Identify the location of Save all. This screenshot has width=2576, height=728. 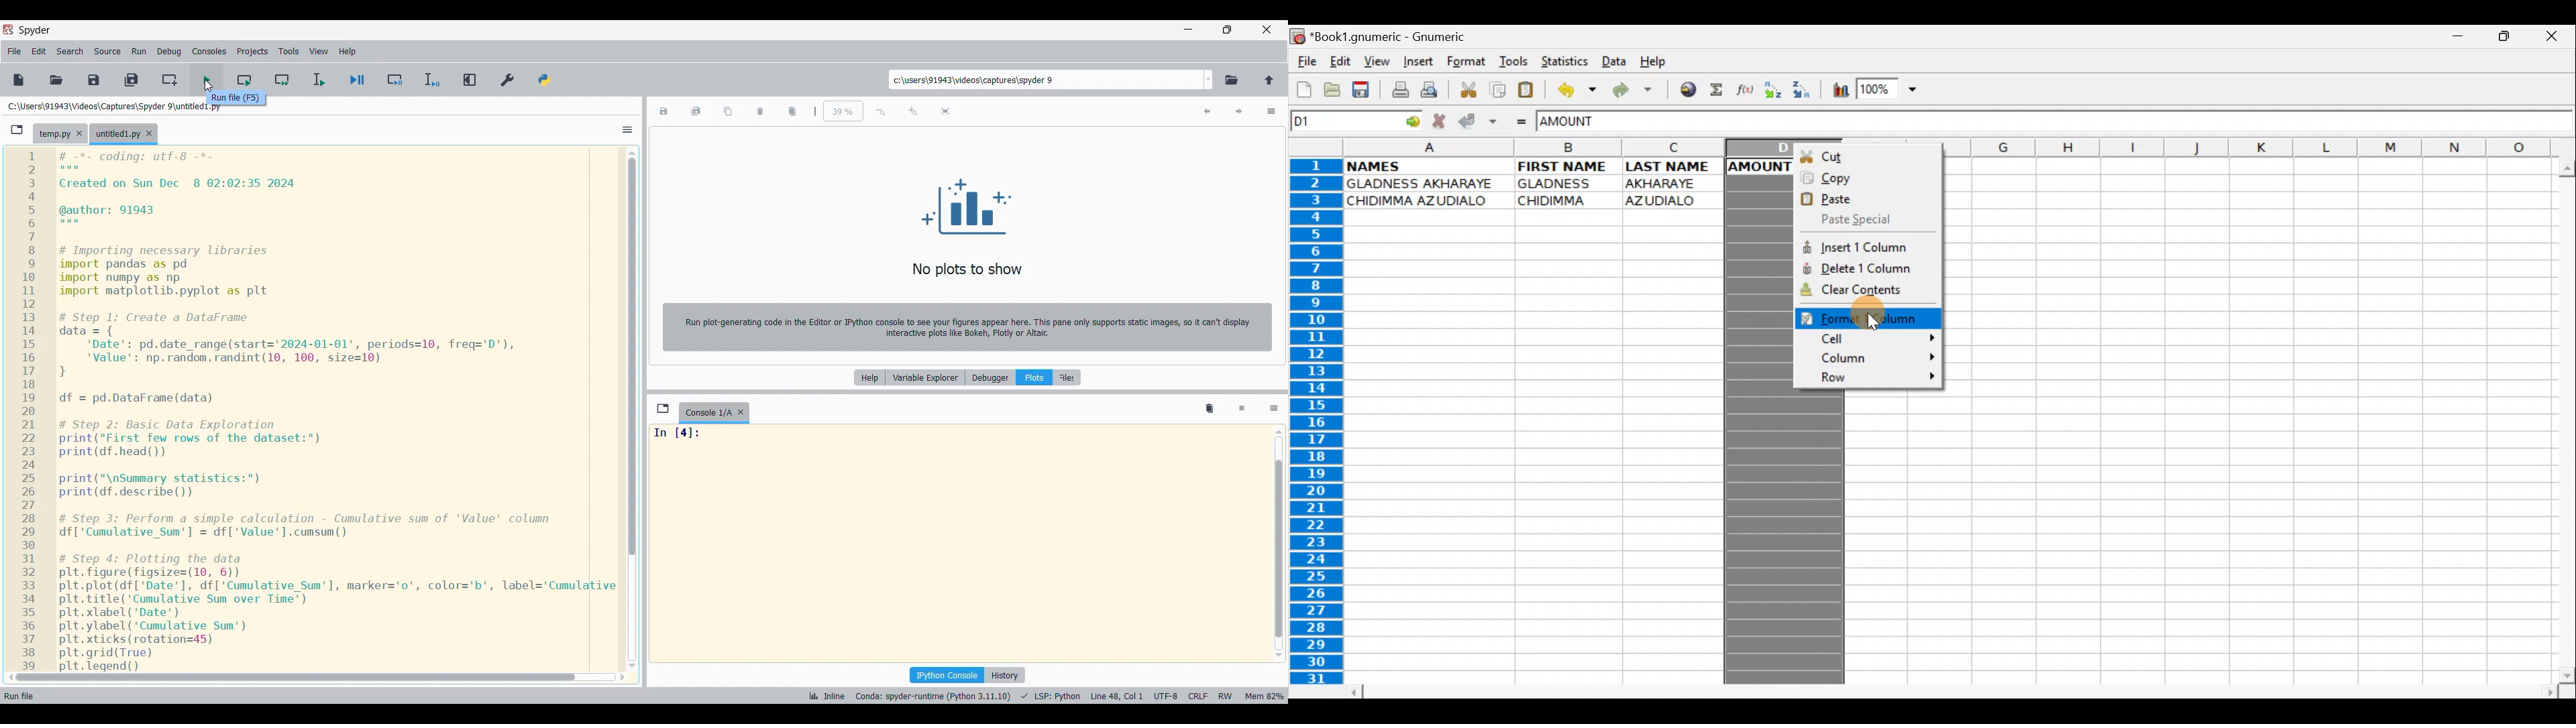
(132, 80).